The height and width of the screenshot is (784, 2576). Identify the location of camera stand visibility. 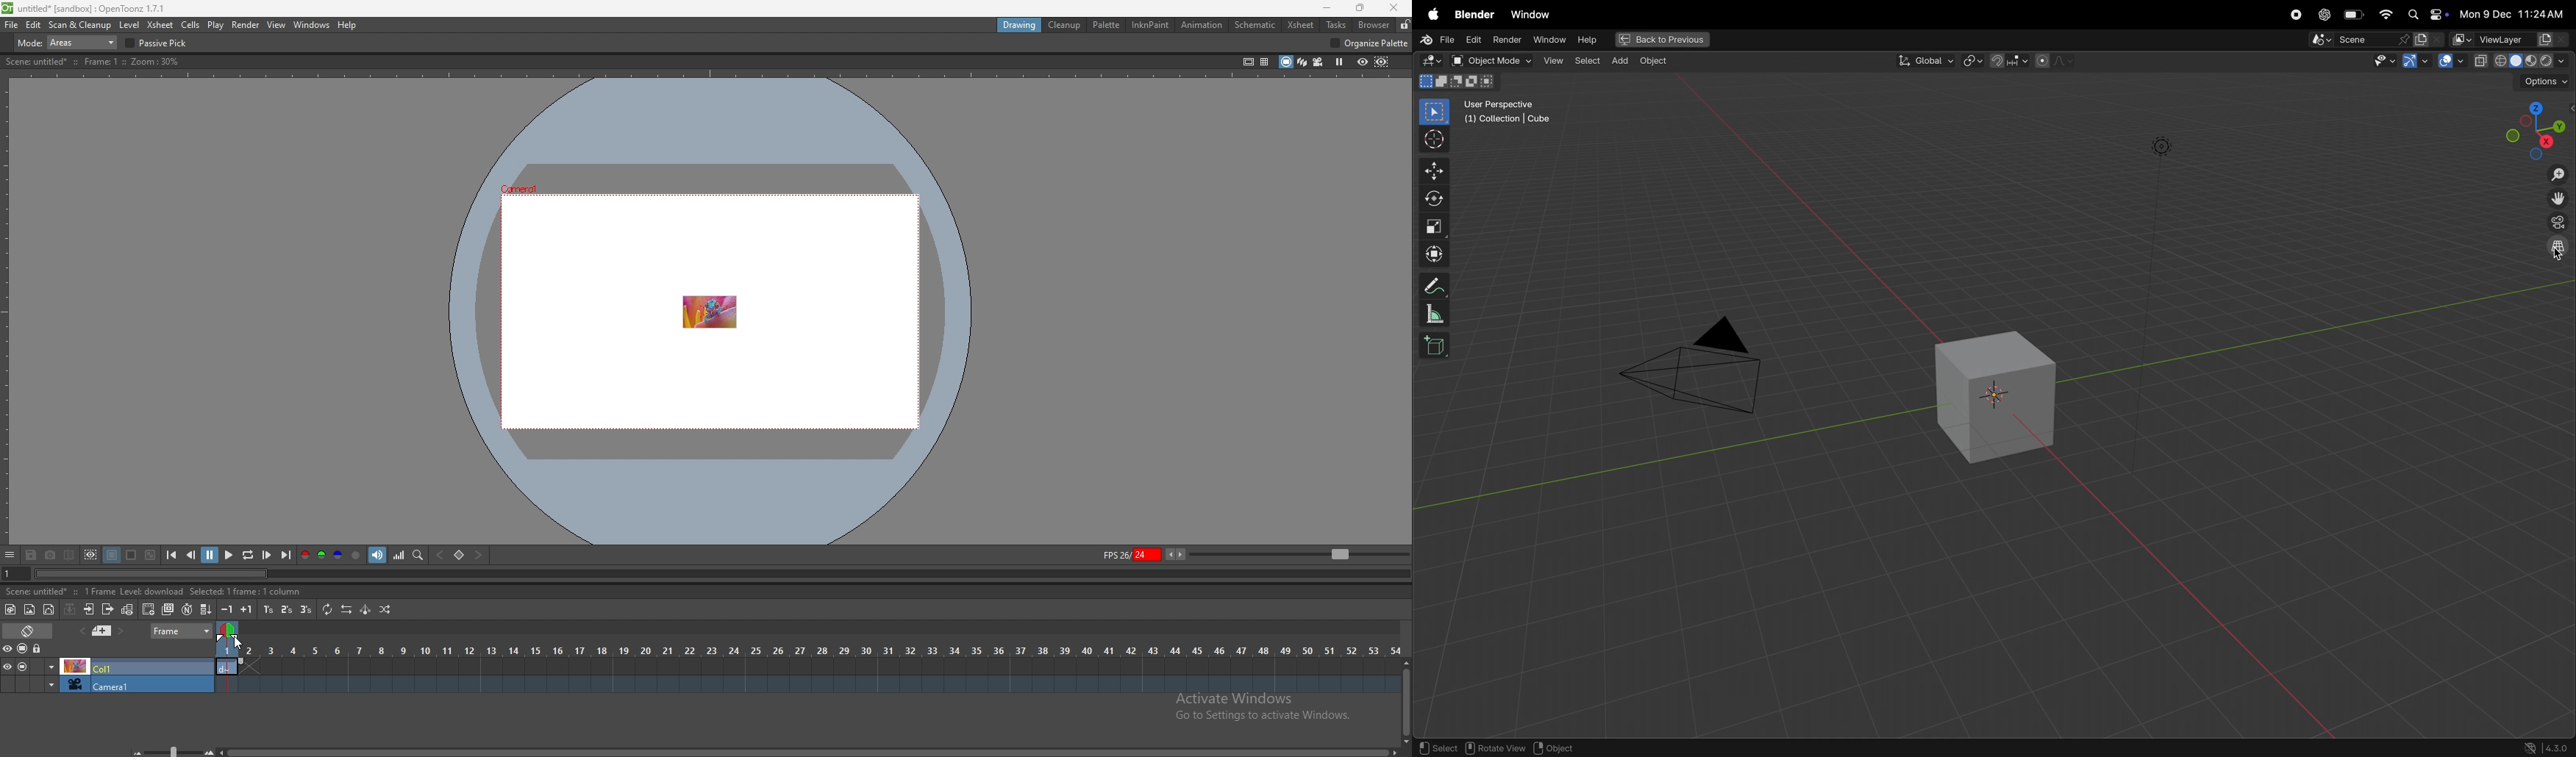
(24, 649).